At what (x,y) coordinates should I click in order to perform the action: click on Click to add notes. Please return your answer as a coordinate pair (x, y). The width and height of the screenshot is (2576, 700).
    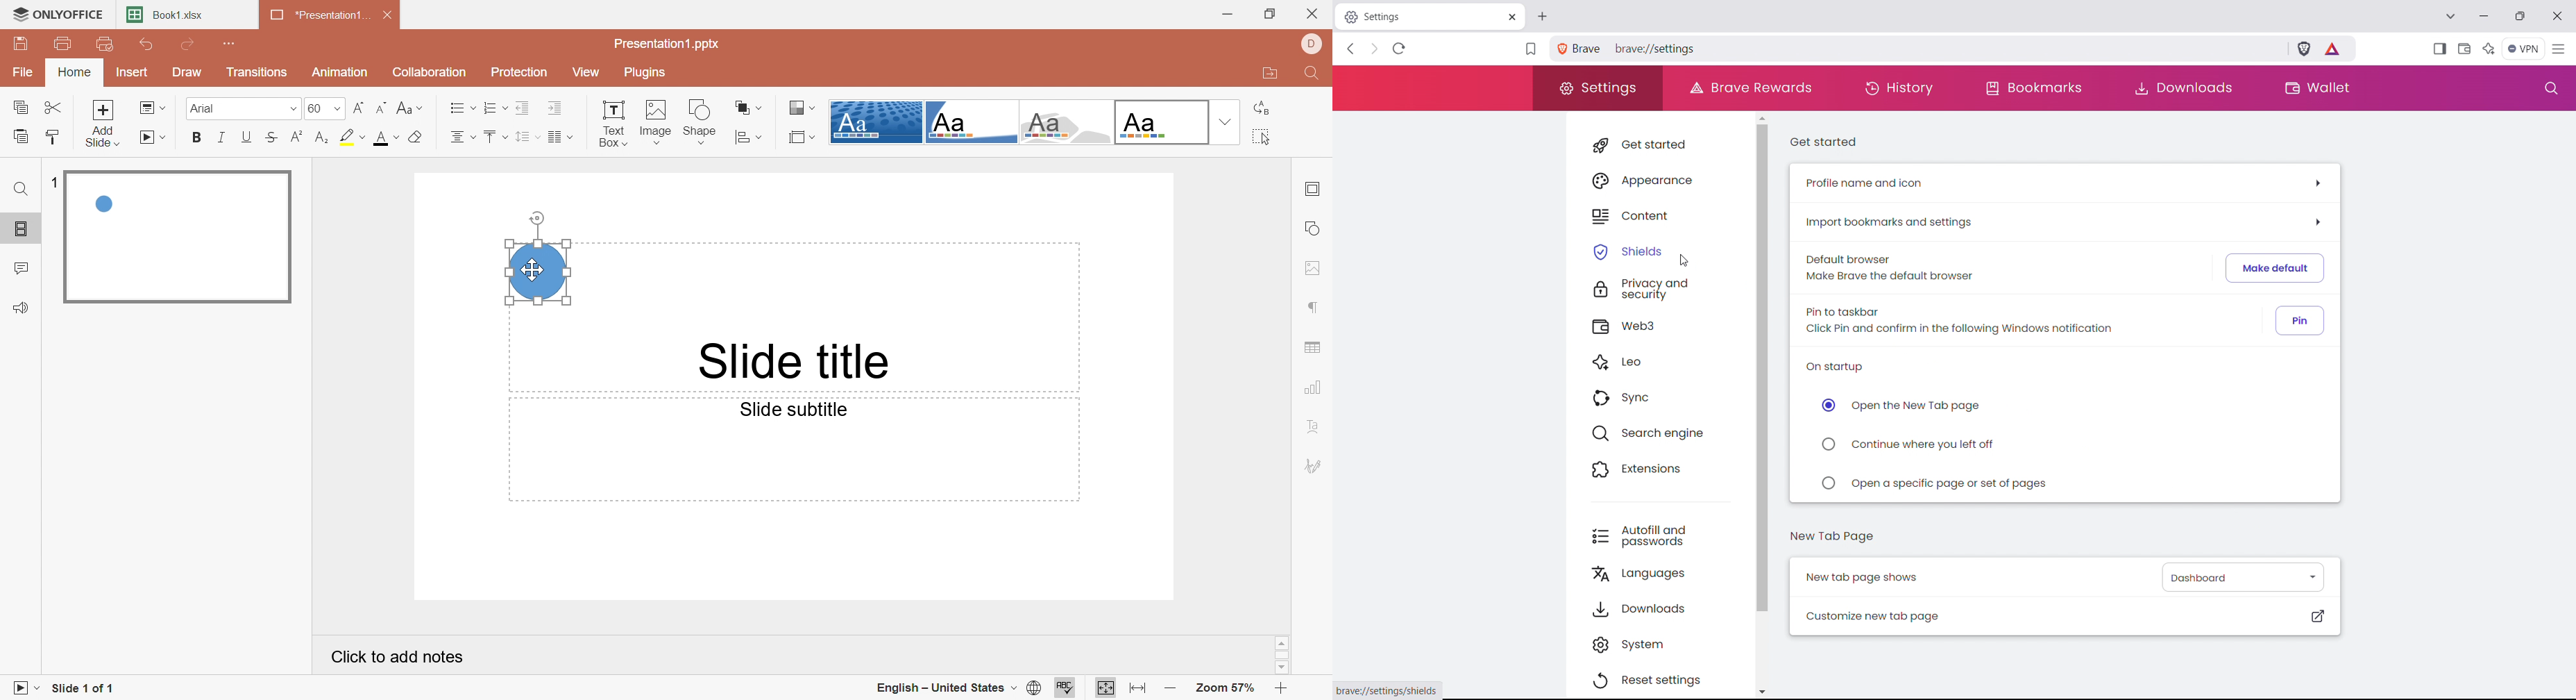
    Looking at the image, I should click on (400, 656).